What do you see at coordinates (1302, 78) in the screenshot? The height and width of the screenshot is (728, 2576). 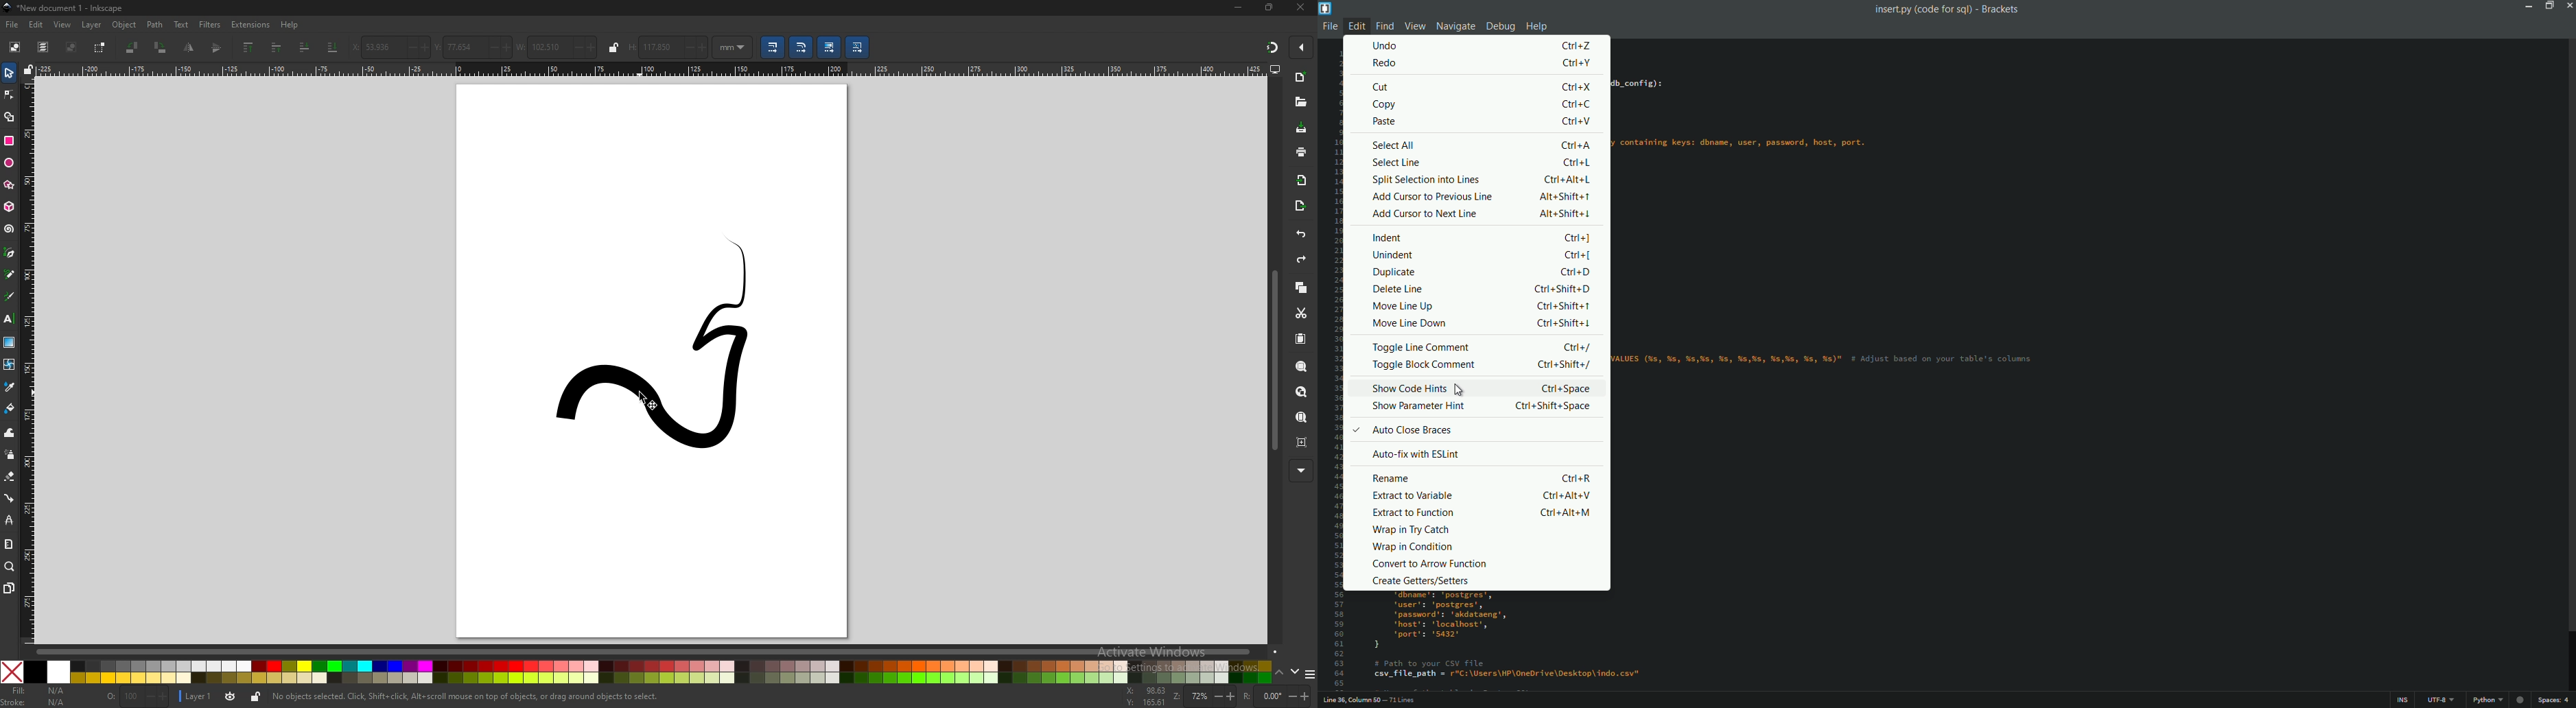 I see `new` at bounding box center [1302, 78].